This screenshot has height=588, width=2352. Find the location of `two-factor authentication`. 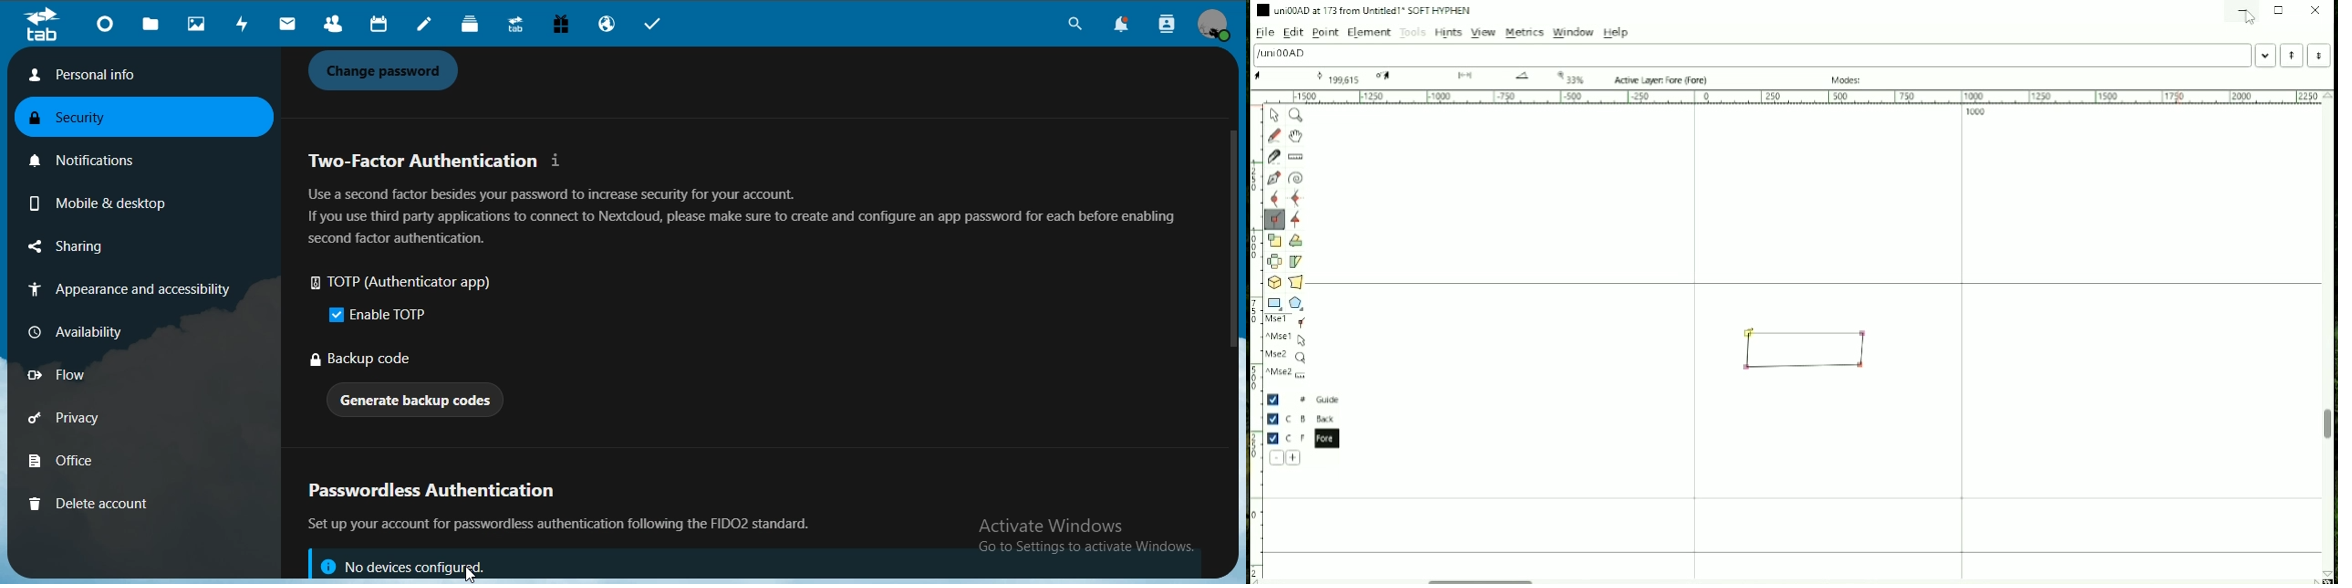

two-factor authentication is located at coordinates (438, 161).